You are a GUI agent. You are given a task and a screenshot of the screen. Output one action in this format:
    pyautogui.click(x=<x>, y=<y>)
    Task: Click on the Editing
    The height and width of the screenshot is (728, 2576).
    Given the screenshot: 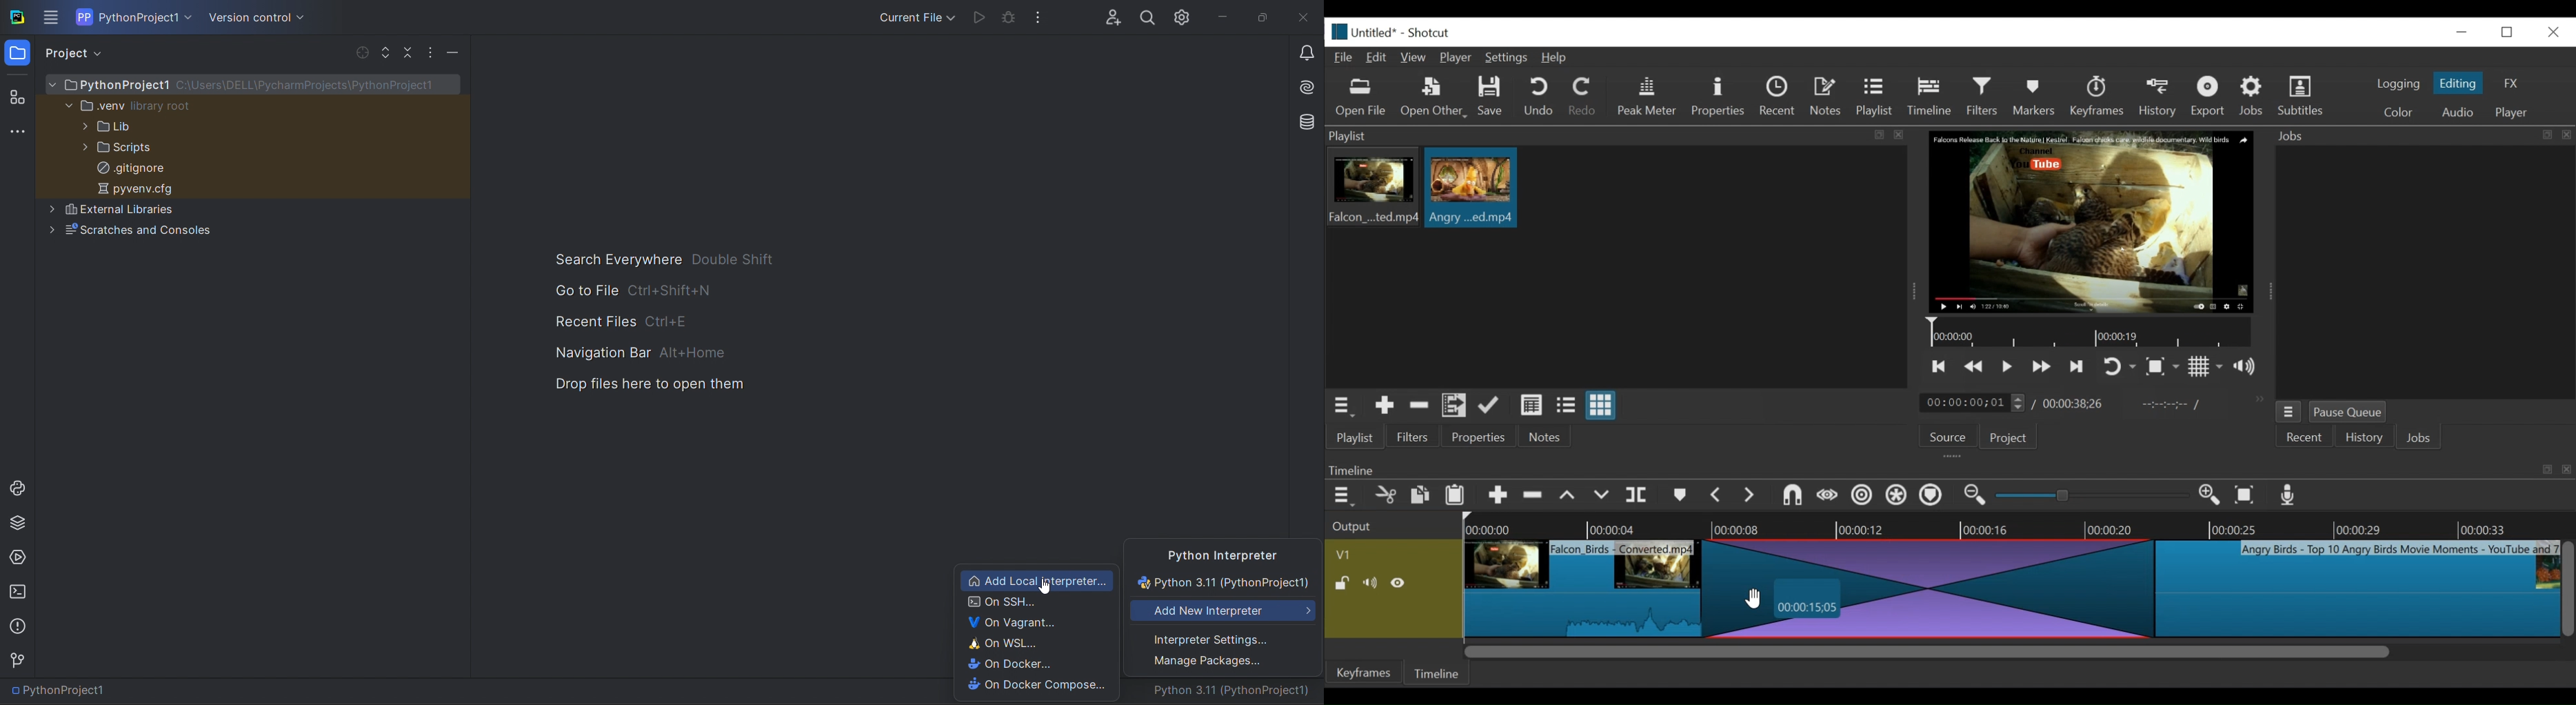 What is the action you would take?
    pyautogui.click(x=2460, y=83)
    